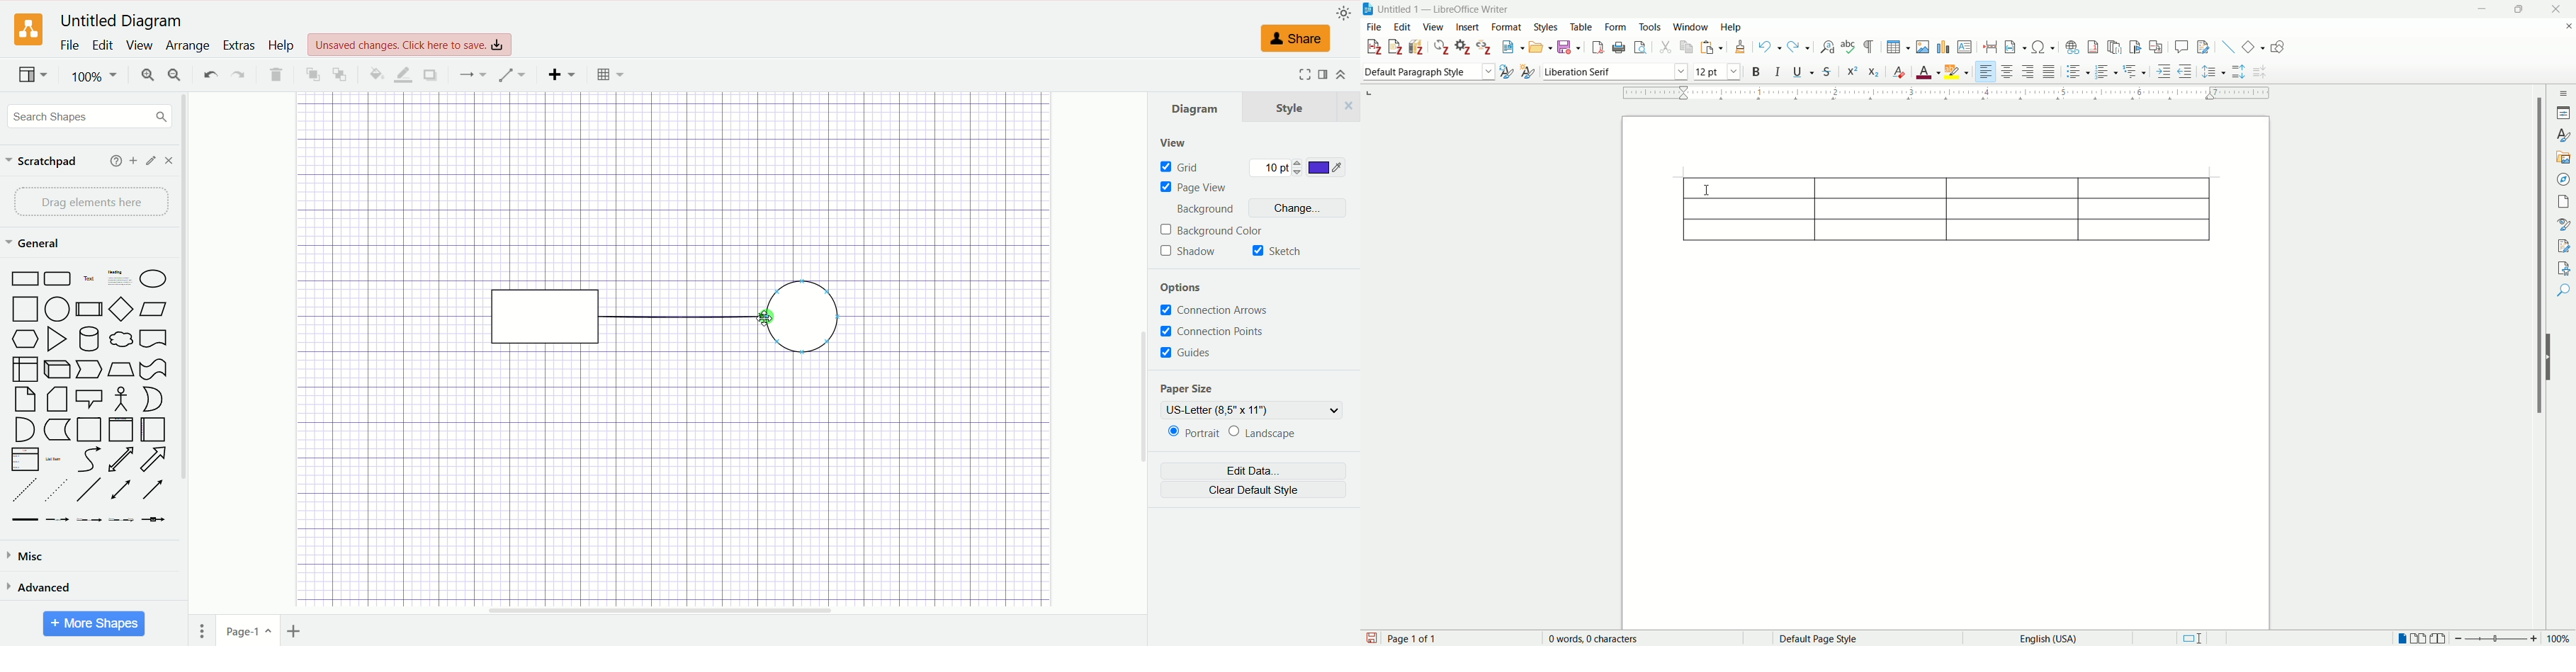 Image resolution: width=2576 pixels, height=672 pixels. What do you see at coordinates (55, 460) in the screenshot?
I see `List Item` at bounding box center [55, 460].